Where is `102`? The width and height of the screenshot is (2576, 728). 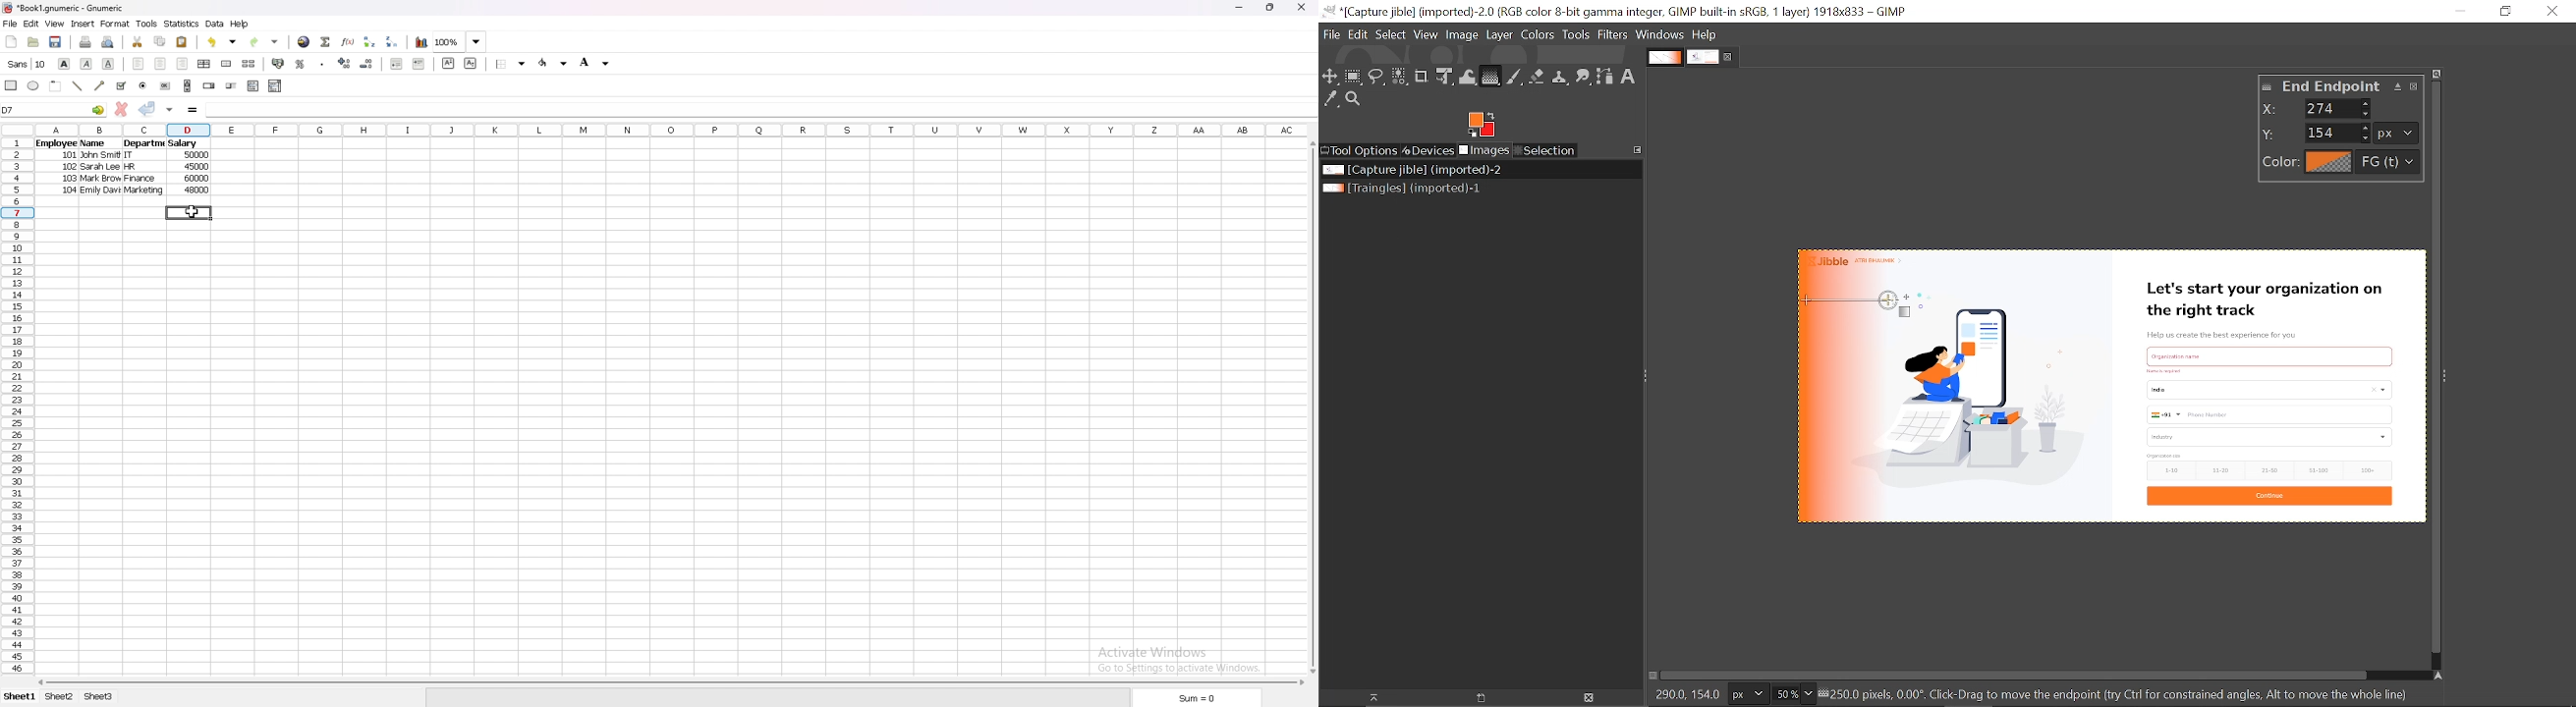 102 is located at coordinates (68, 167).